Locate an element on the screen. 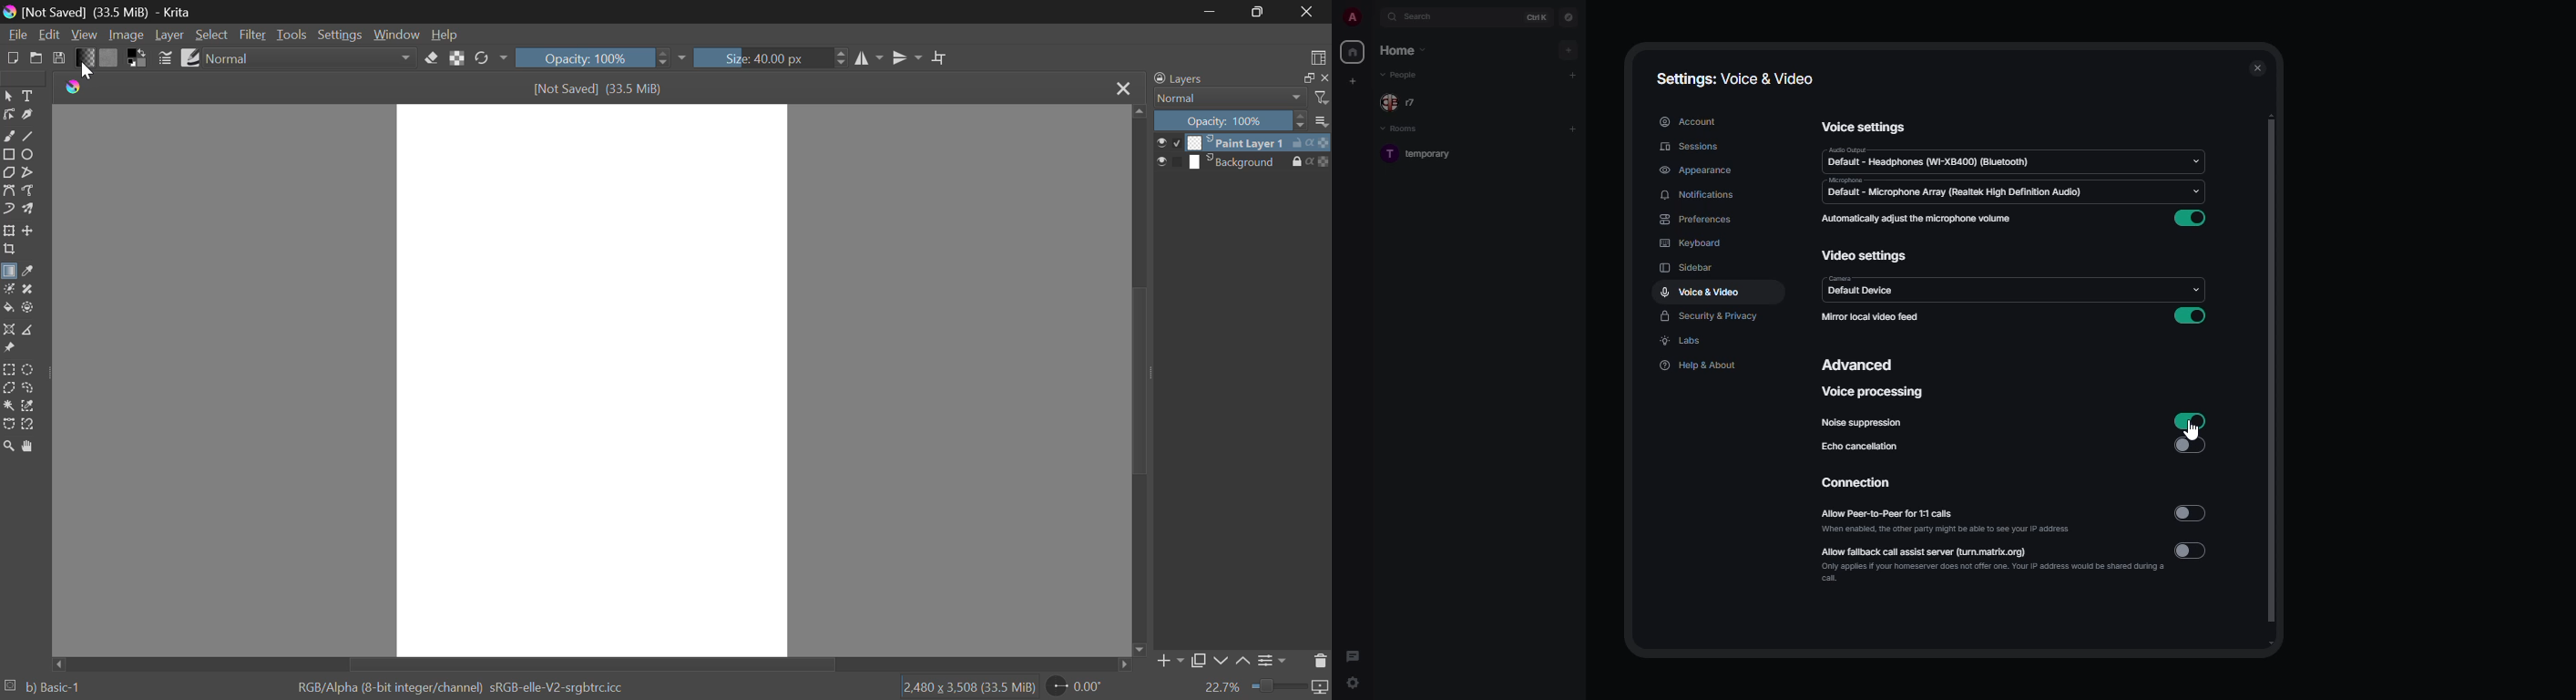  drop down is located at coordinates (2194, 292).